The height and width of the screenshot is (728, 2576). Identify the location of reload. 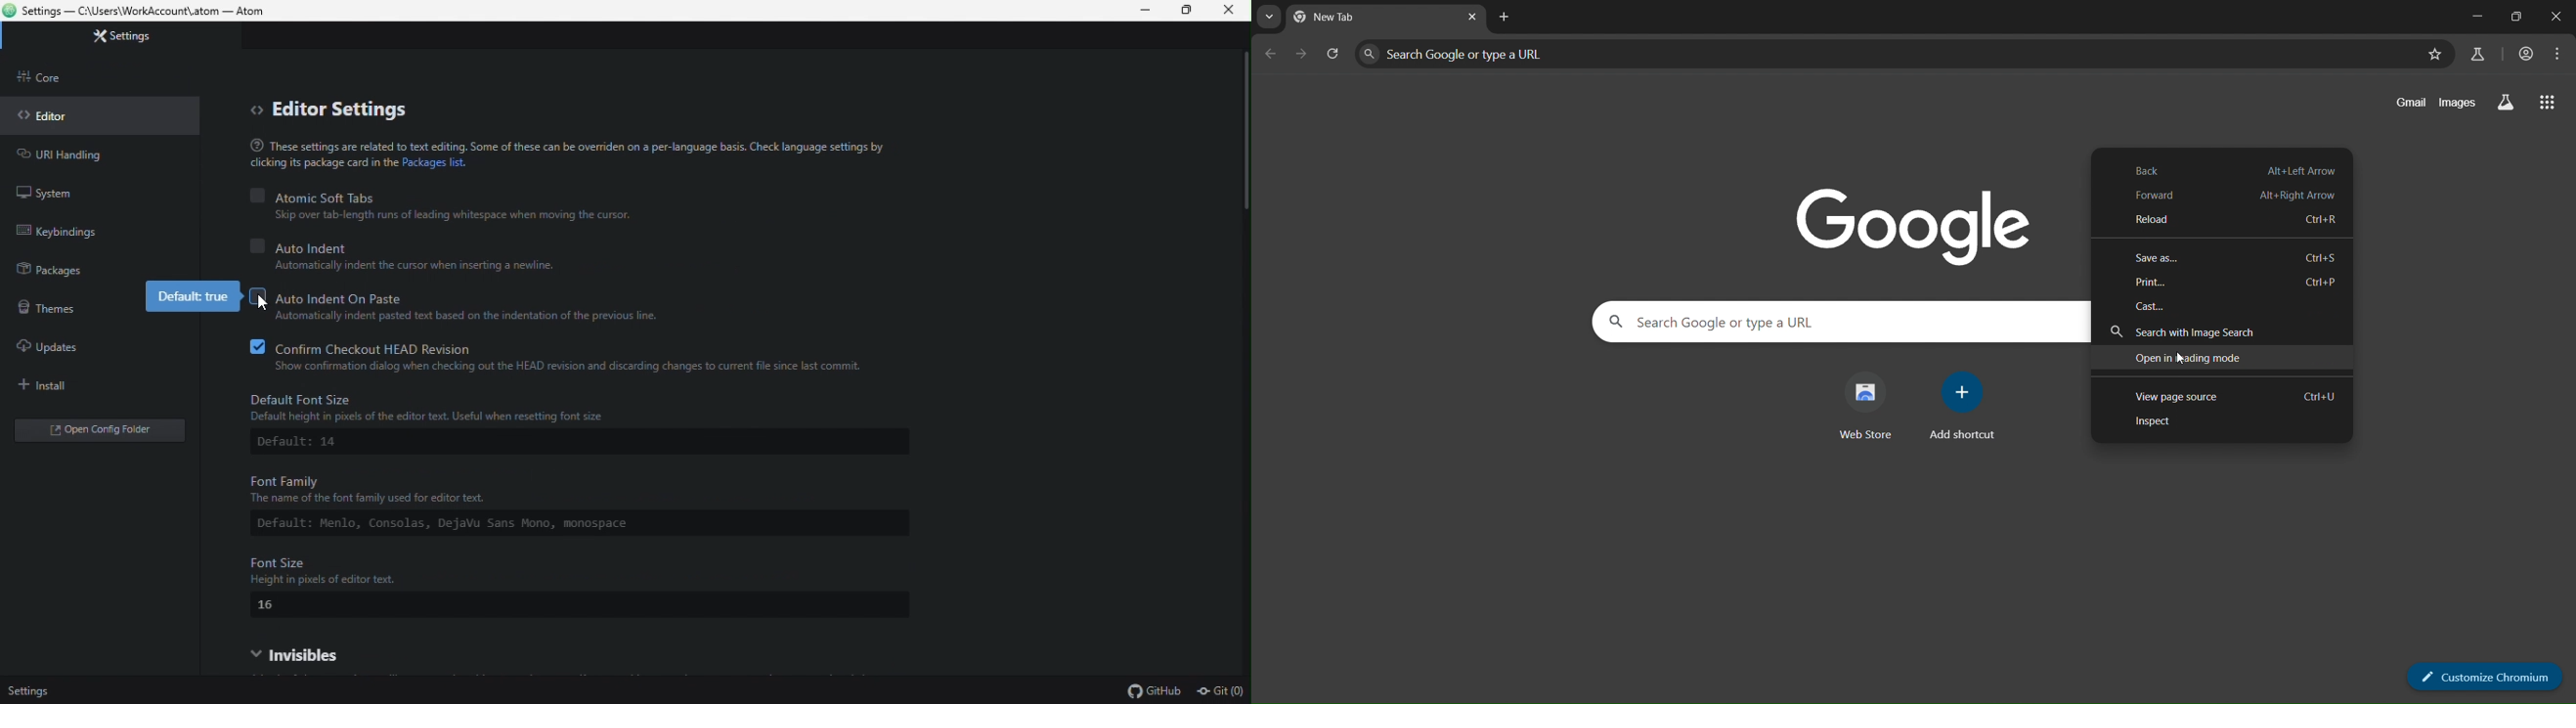
(1331, 52).